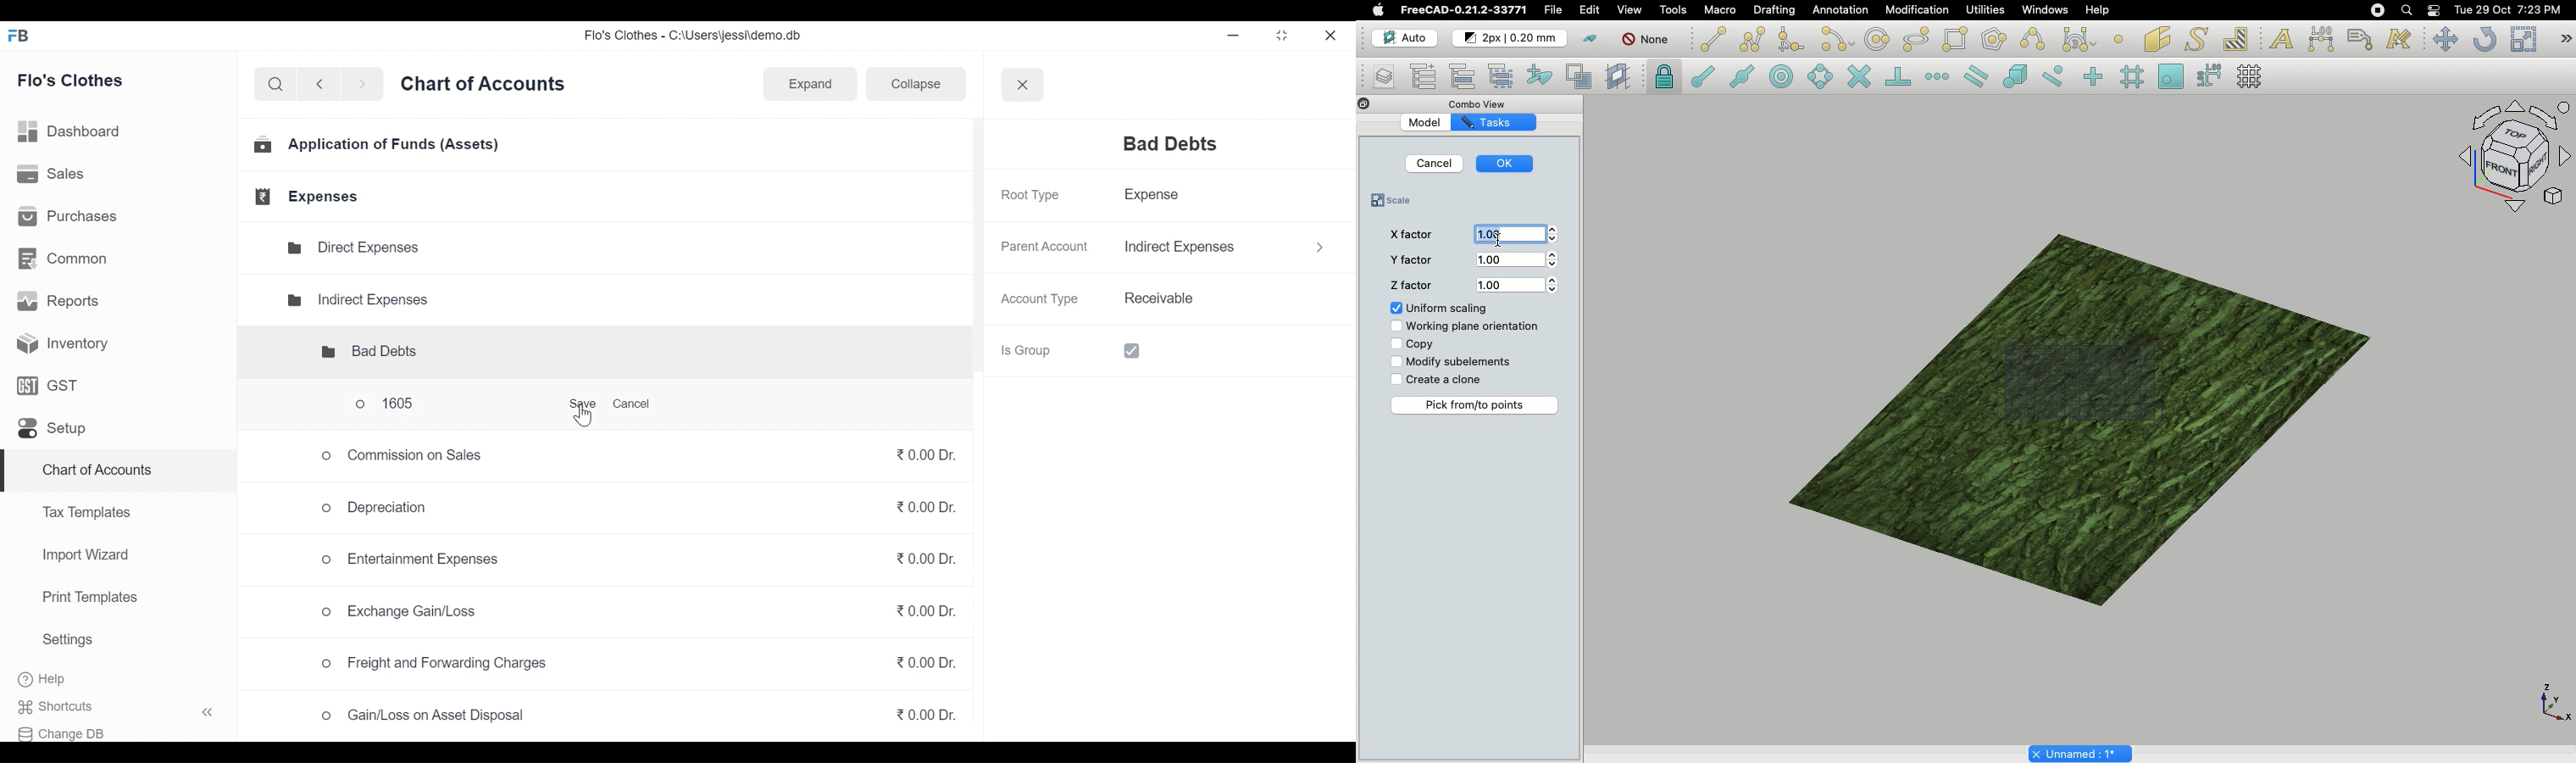 The height and width of the screenshot is (784, 2576). Describe the element at coordinates (1626, 10) in the screenshot. I see `View` at that location.